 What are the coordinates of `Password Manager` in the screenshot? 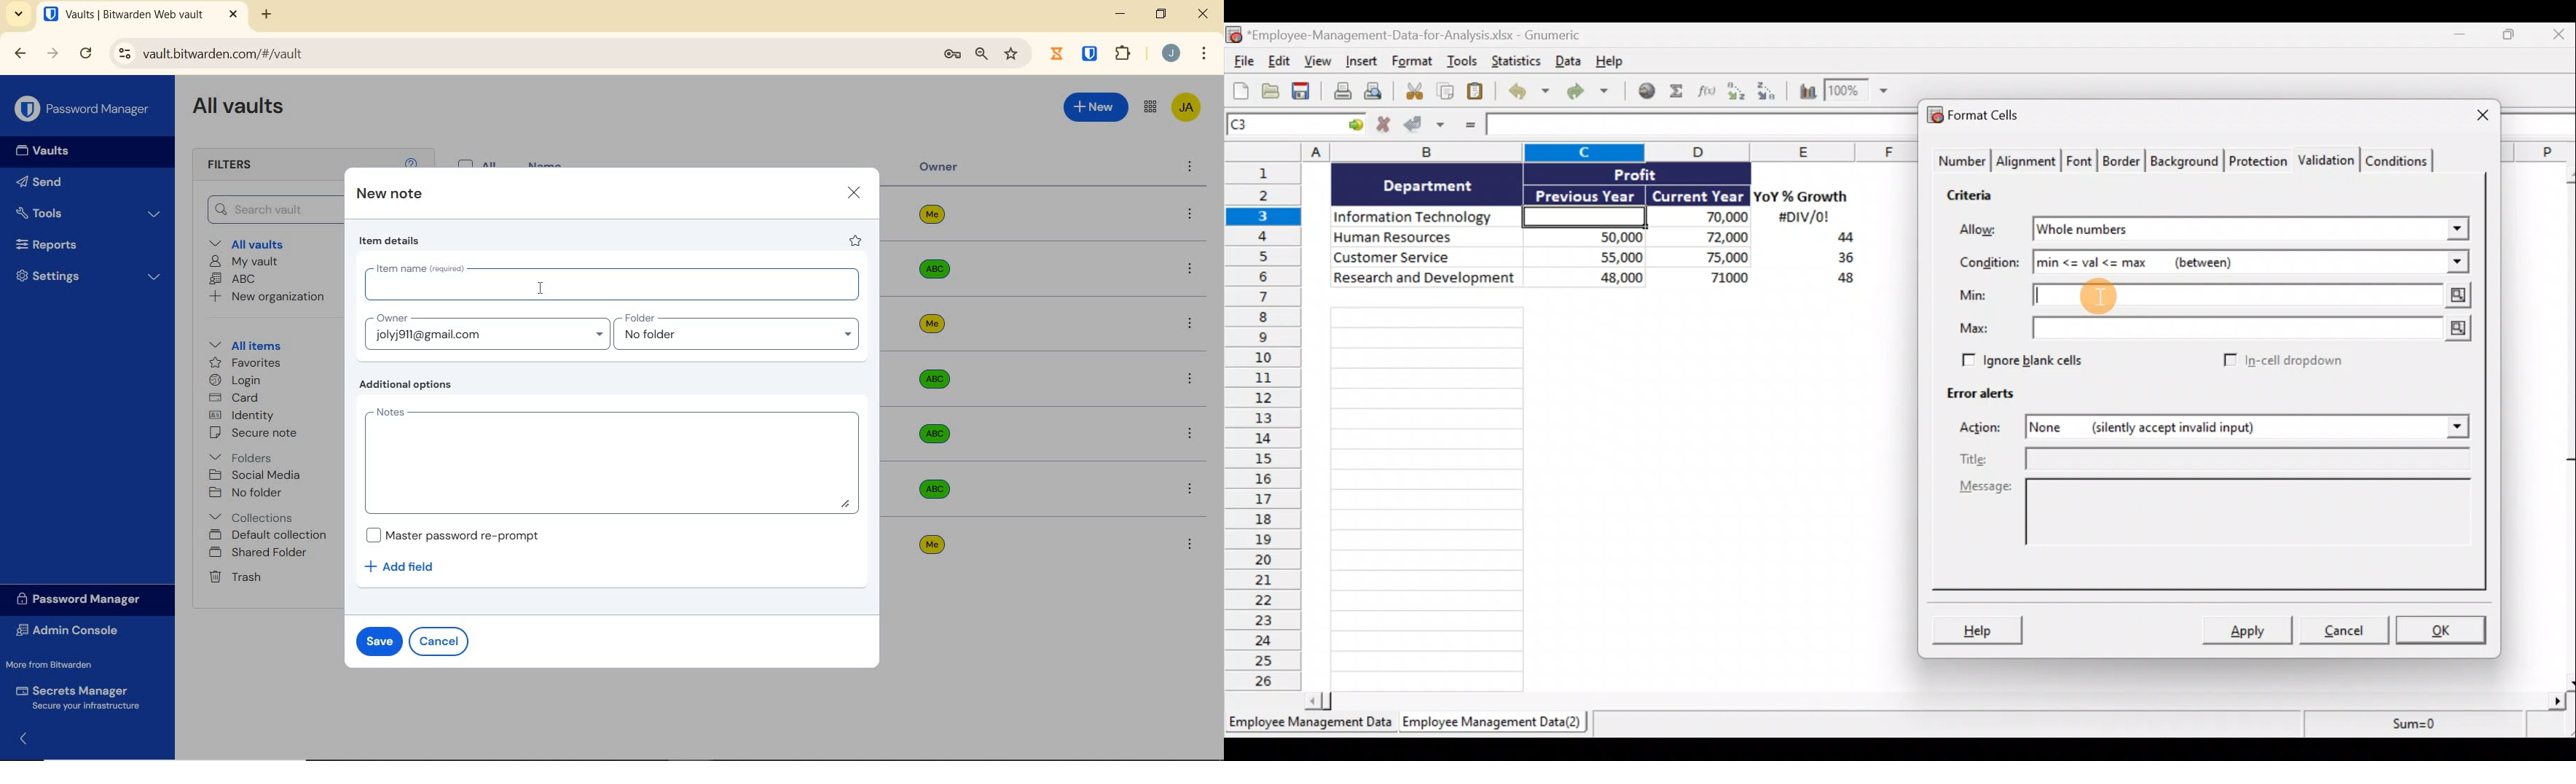 It's located at (83, 598).